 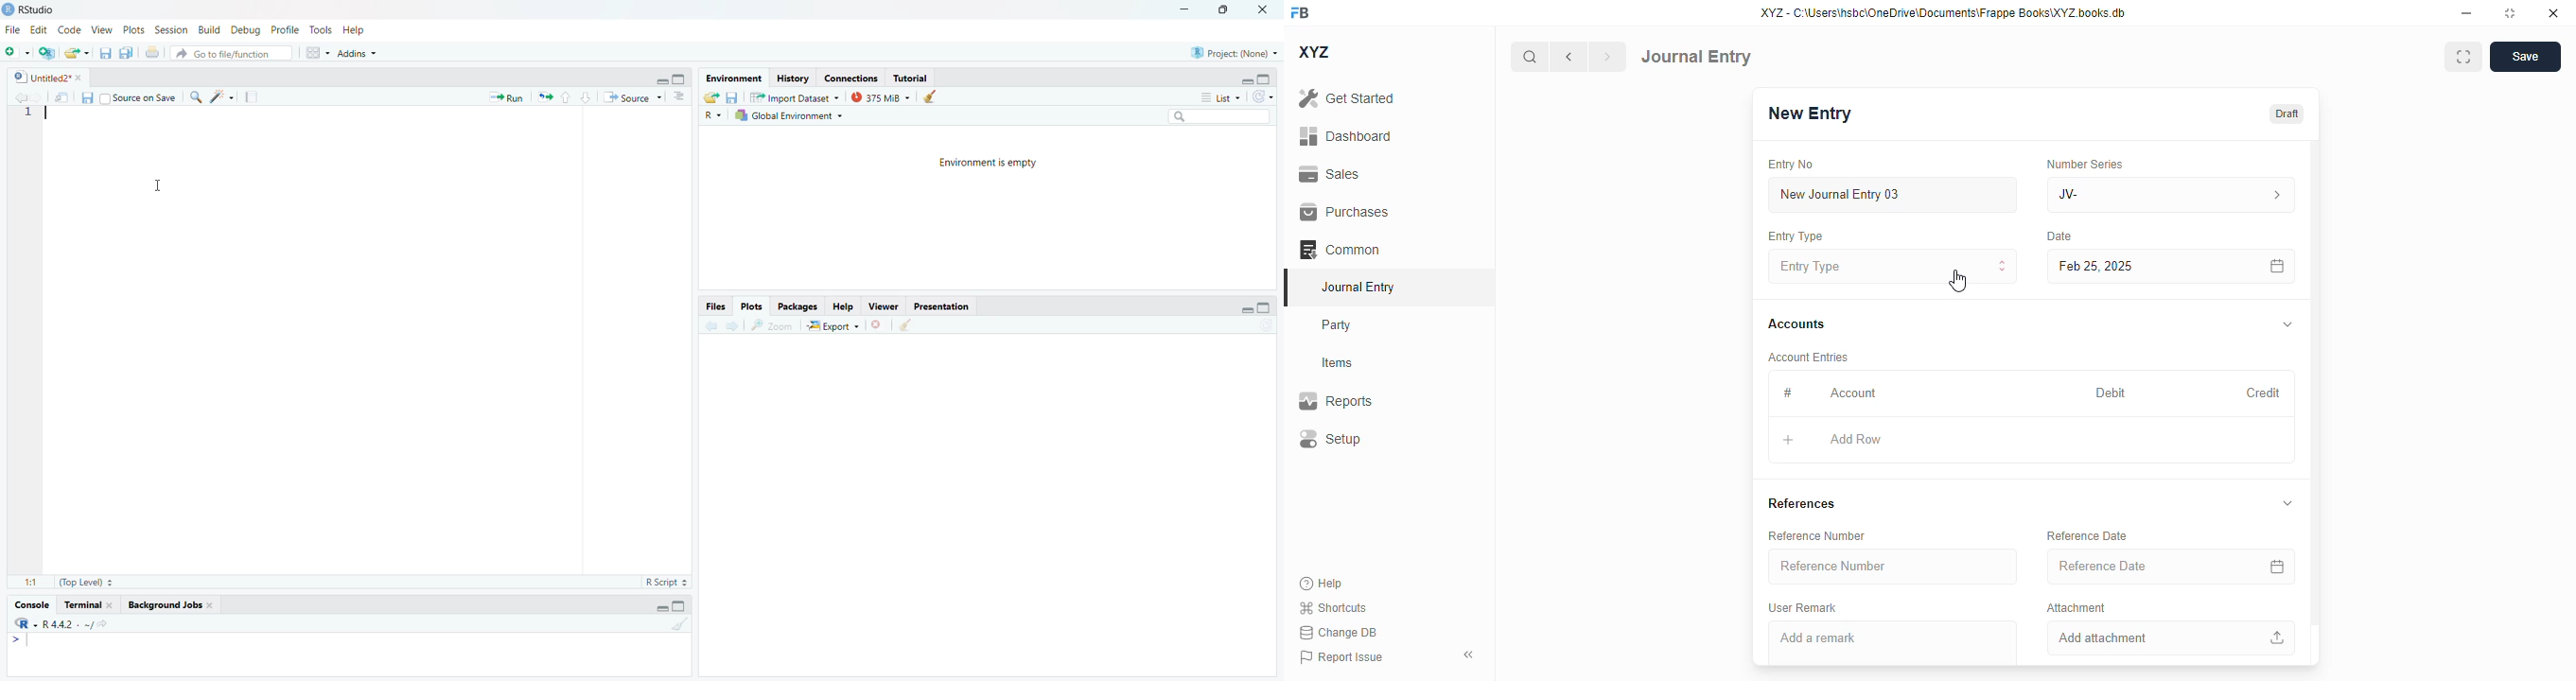 I want to click on credit, so click(x=2265, y=393).